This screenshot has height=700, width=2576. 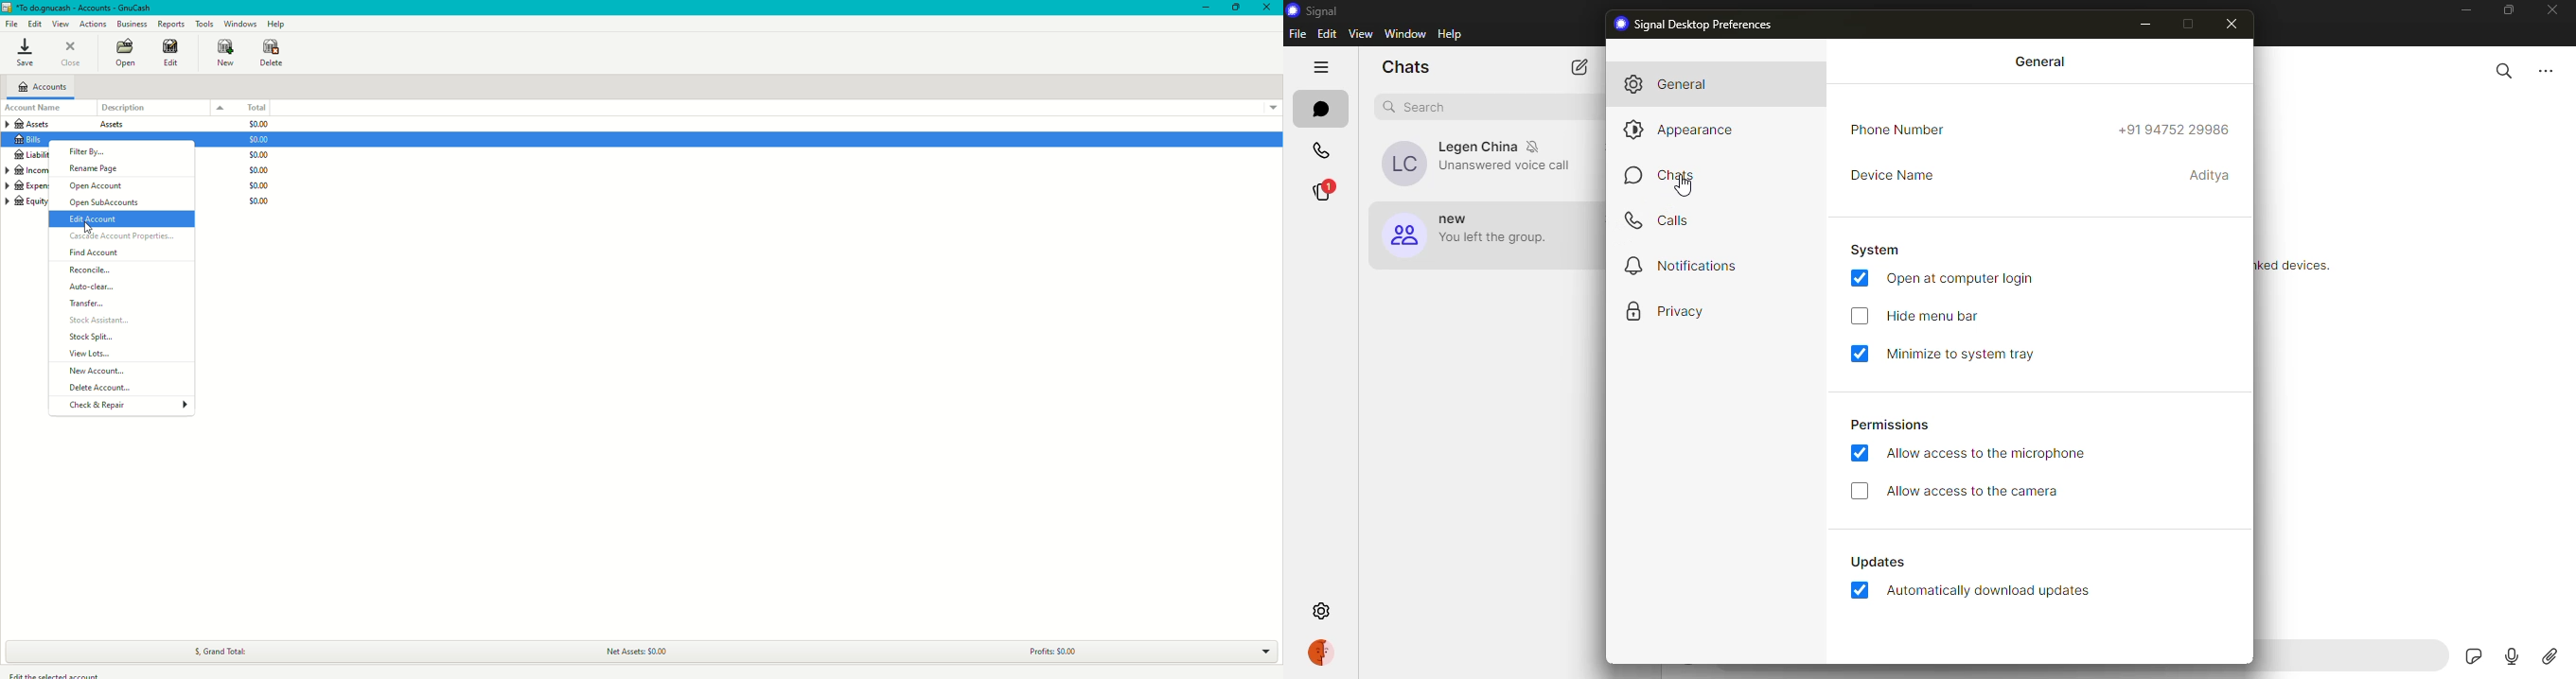 What do you see at coordinates (2002, 455) in the screenshot?
I see `allow mic access` at bounding box center [2002, 455].